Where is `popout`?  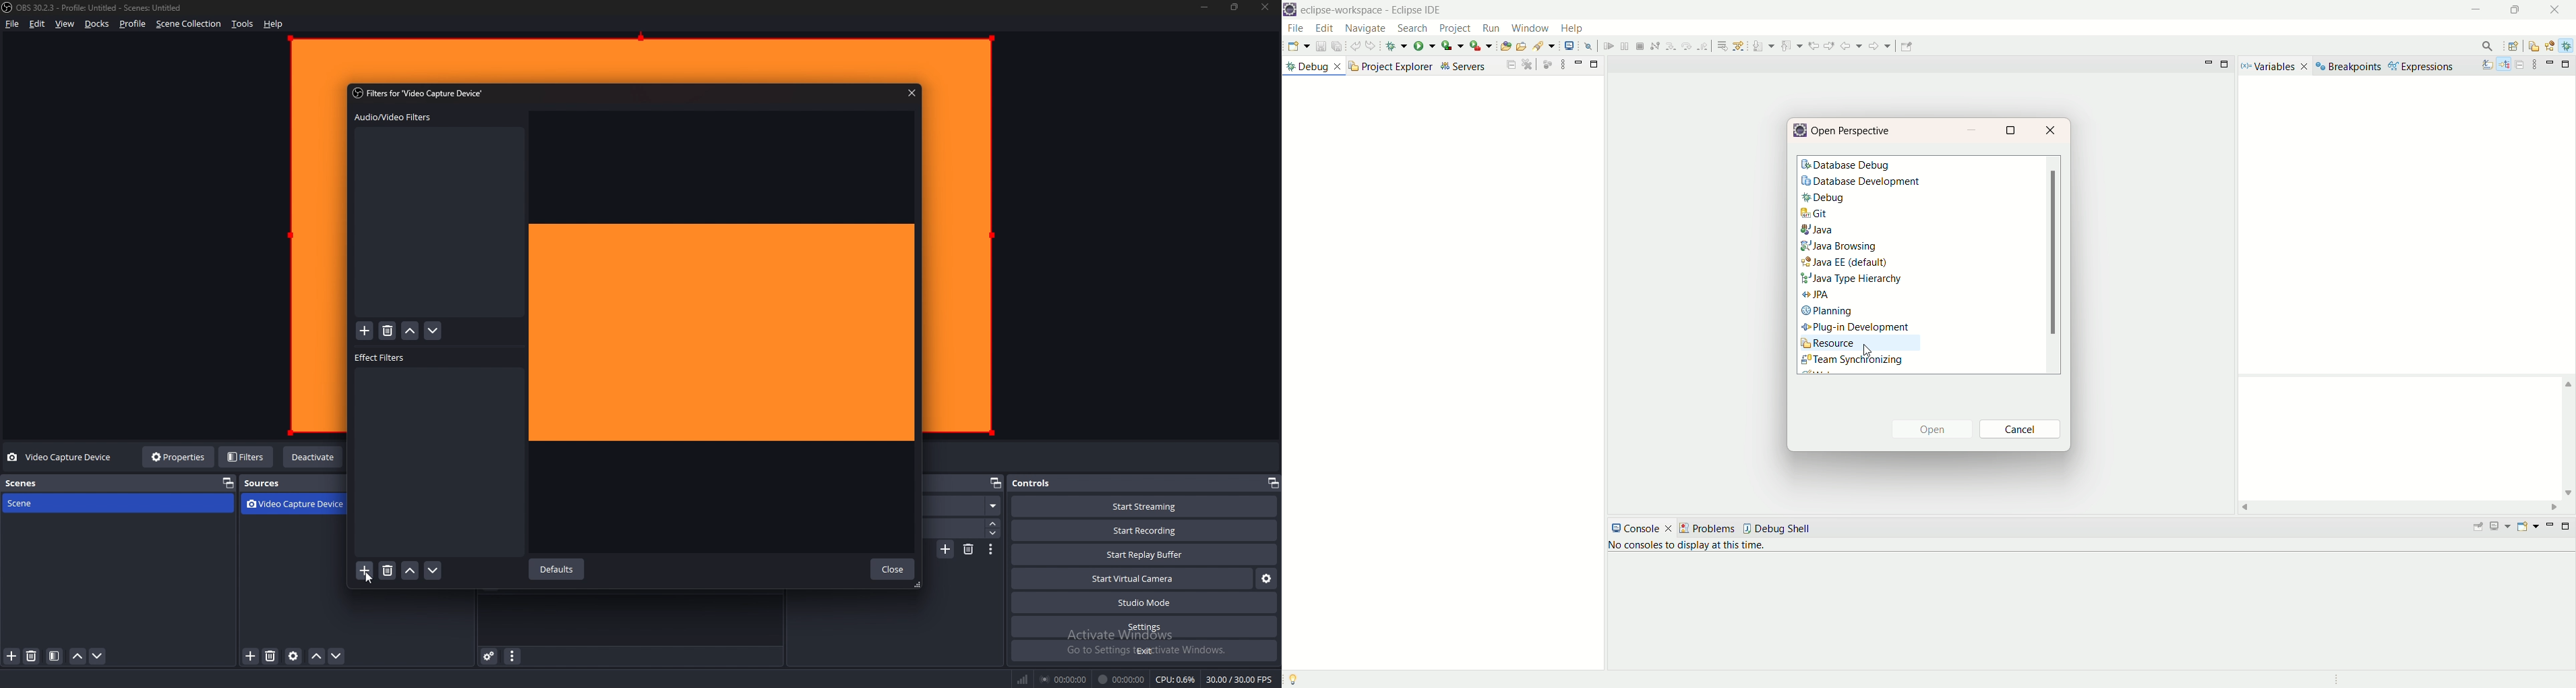 popout is located at coordinates (995, 484).